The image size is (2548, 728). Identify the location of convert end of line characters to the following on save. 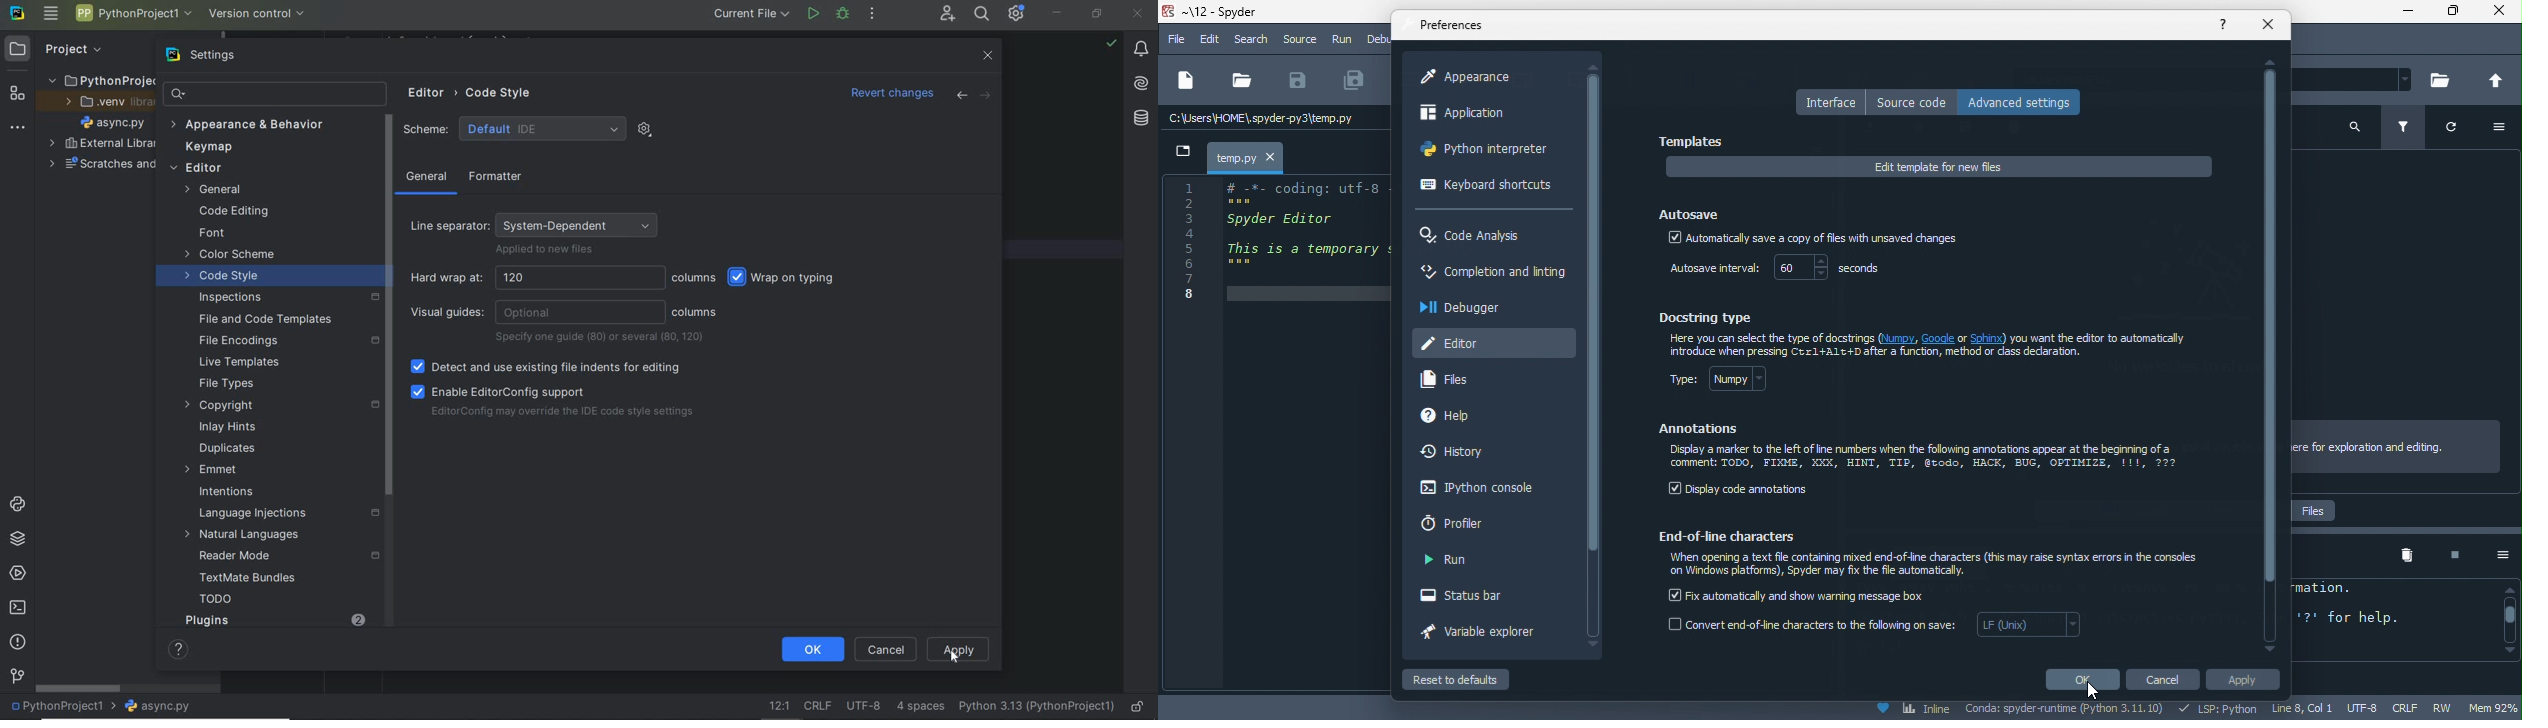
(1877, 629).